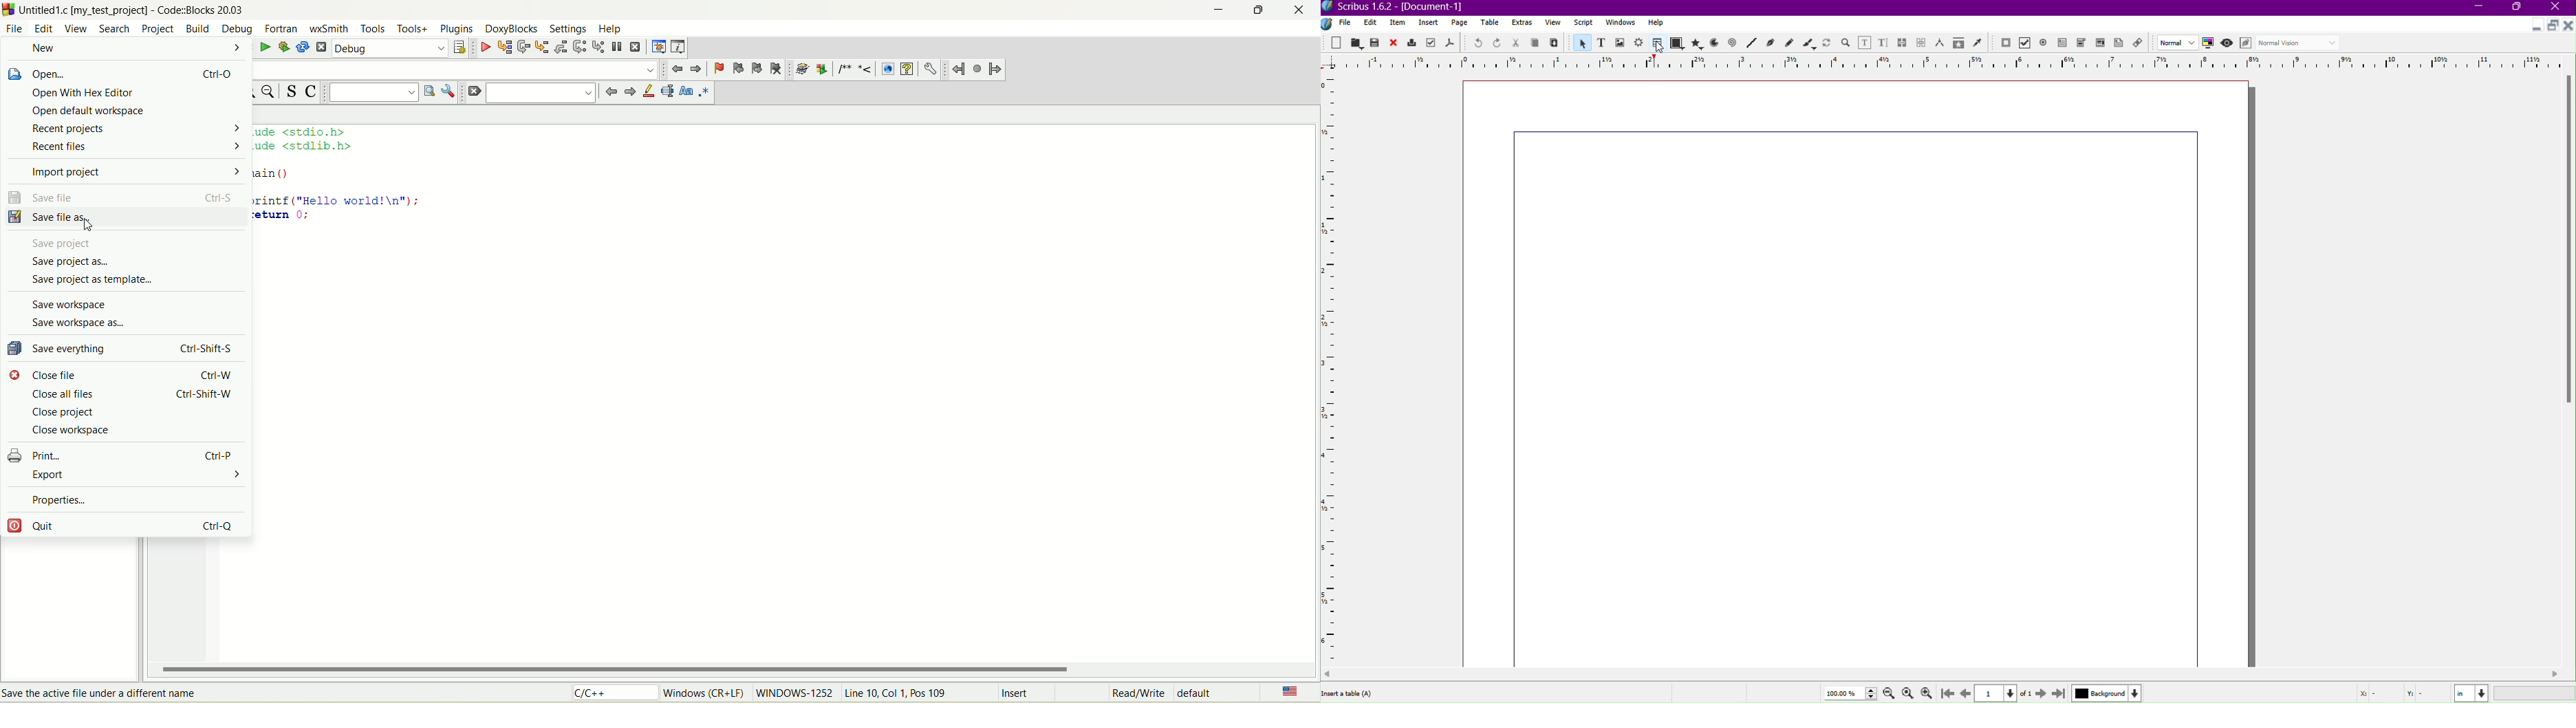 This screenshot has height=728, width=2576. Describe the element at coordinates (522, 47) in the screenshot. I see `next line` at that location.